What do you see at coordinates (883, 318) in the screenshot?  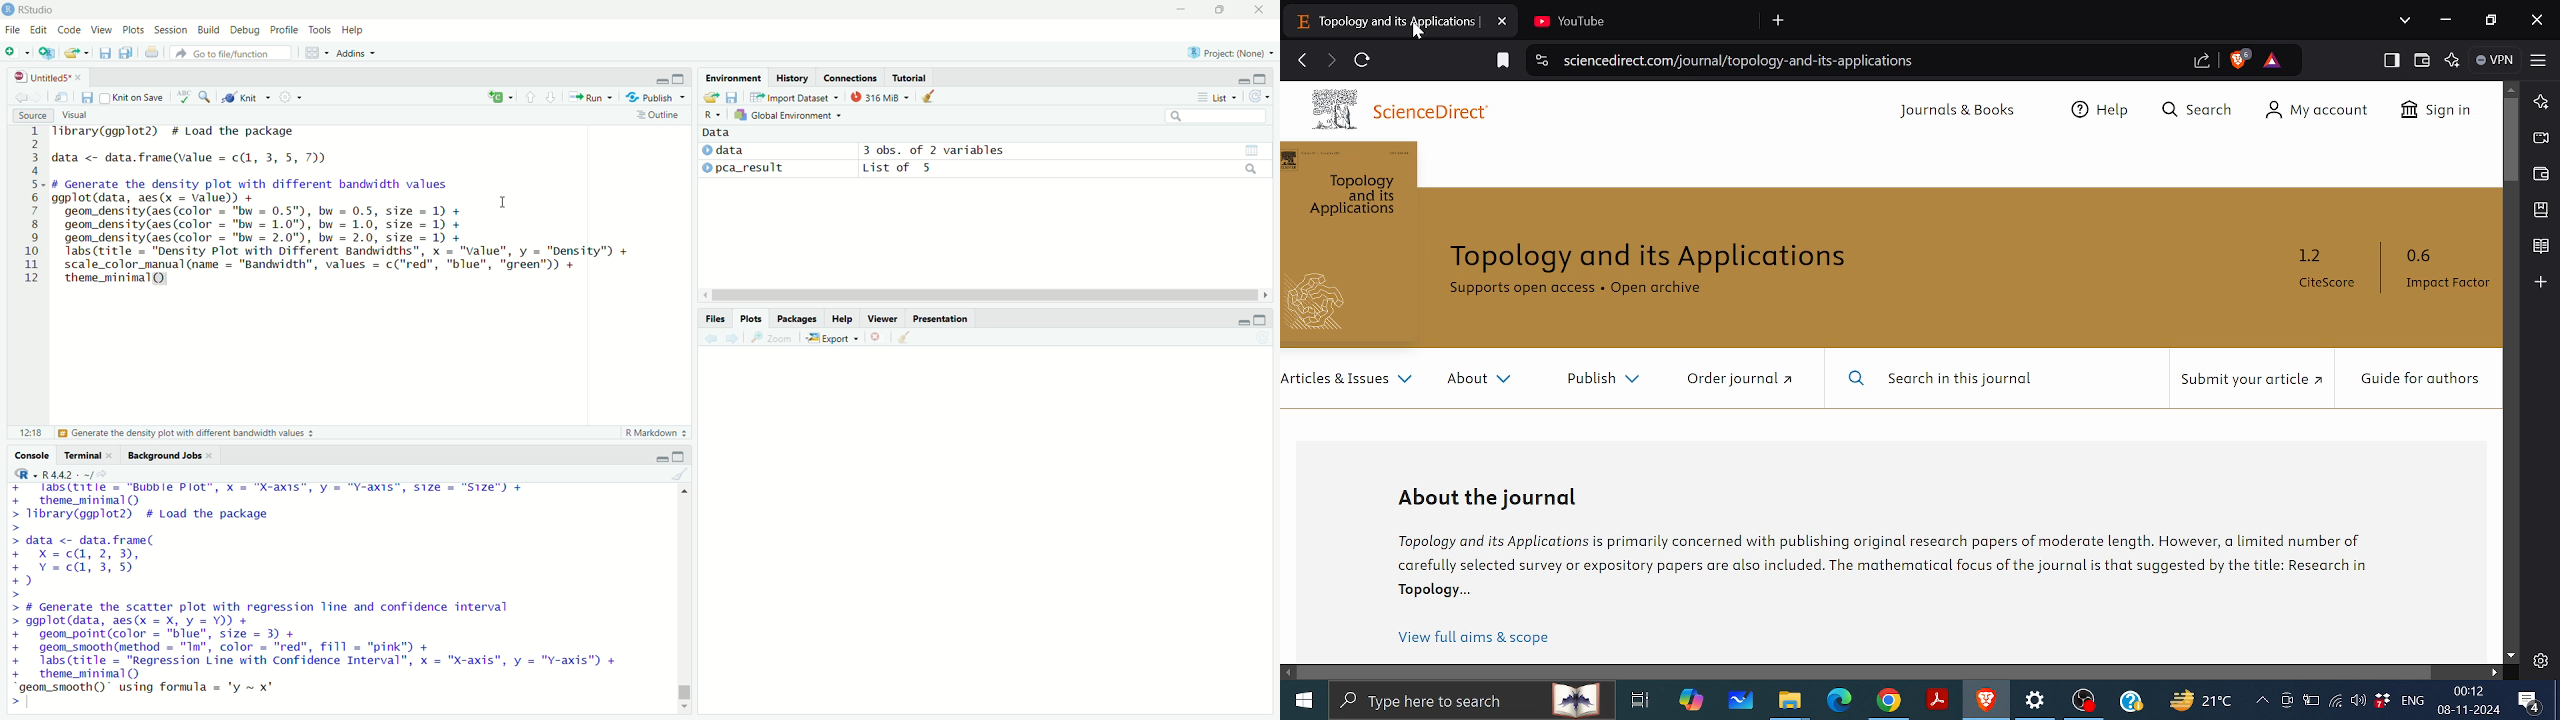 I see `Viewer` at bounding box center [883, 318].